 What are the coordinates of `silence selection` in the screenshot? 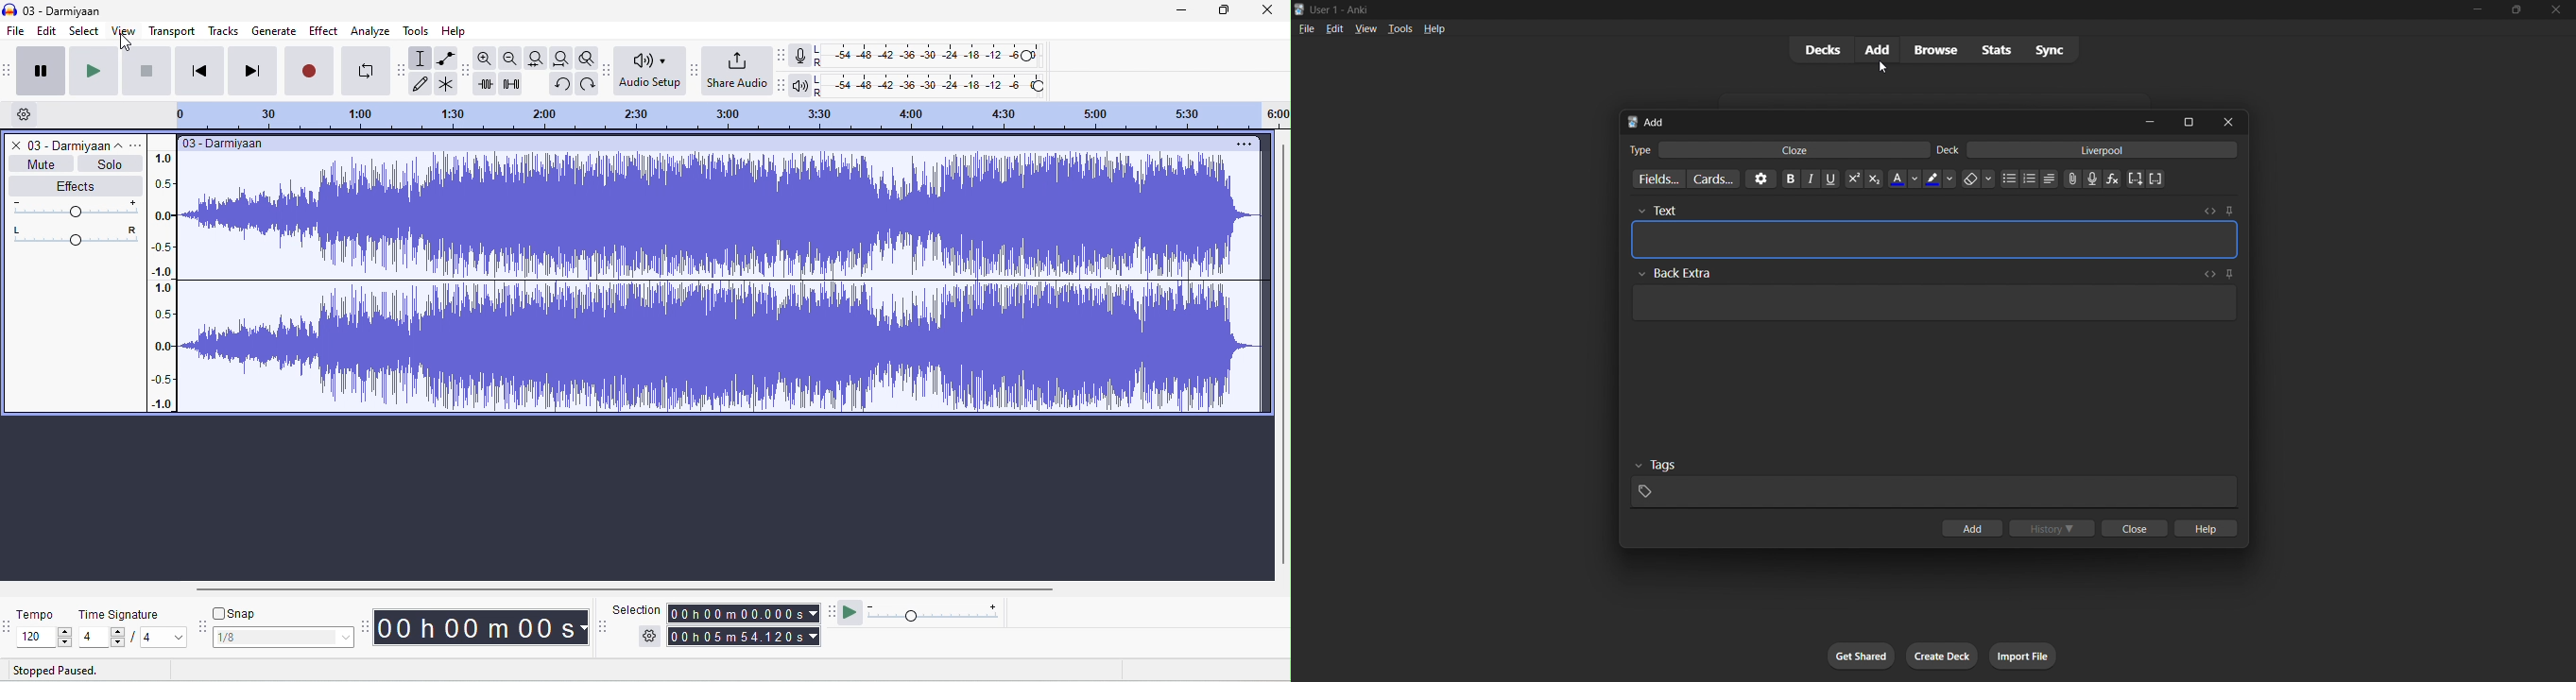 It's located at (514, 85).